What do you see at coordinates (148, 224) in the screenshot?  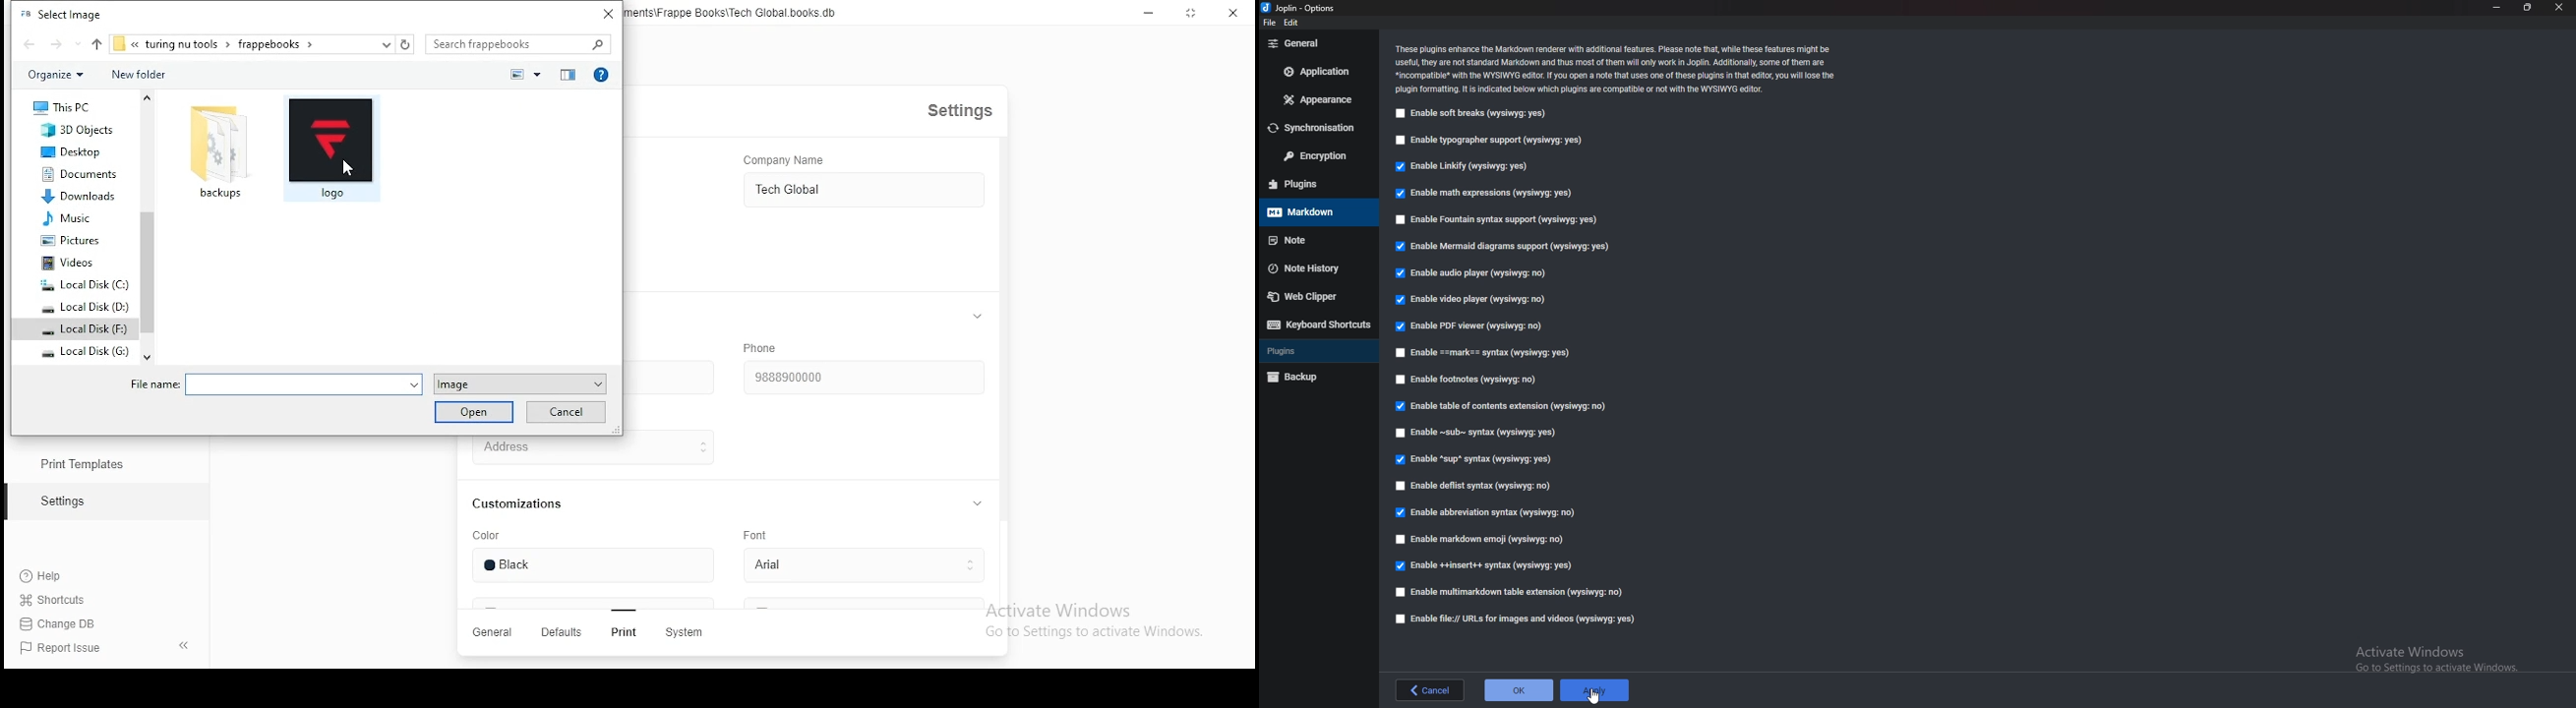 I see `scroll bar` at bounding box center [148, 224].